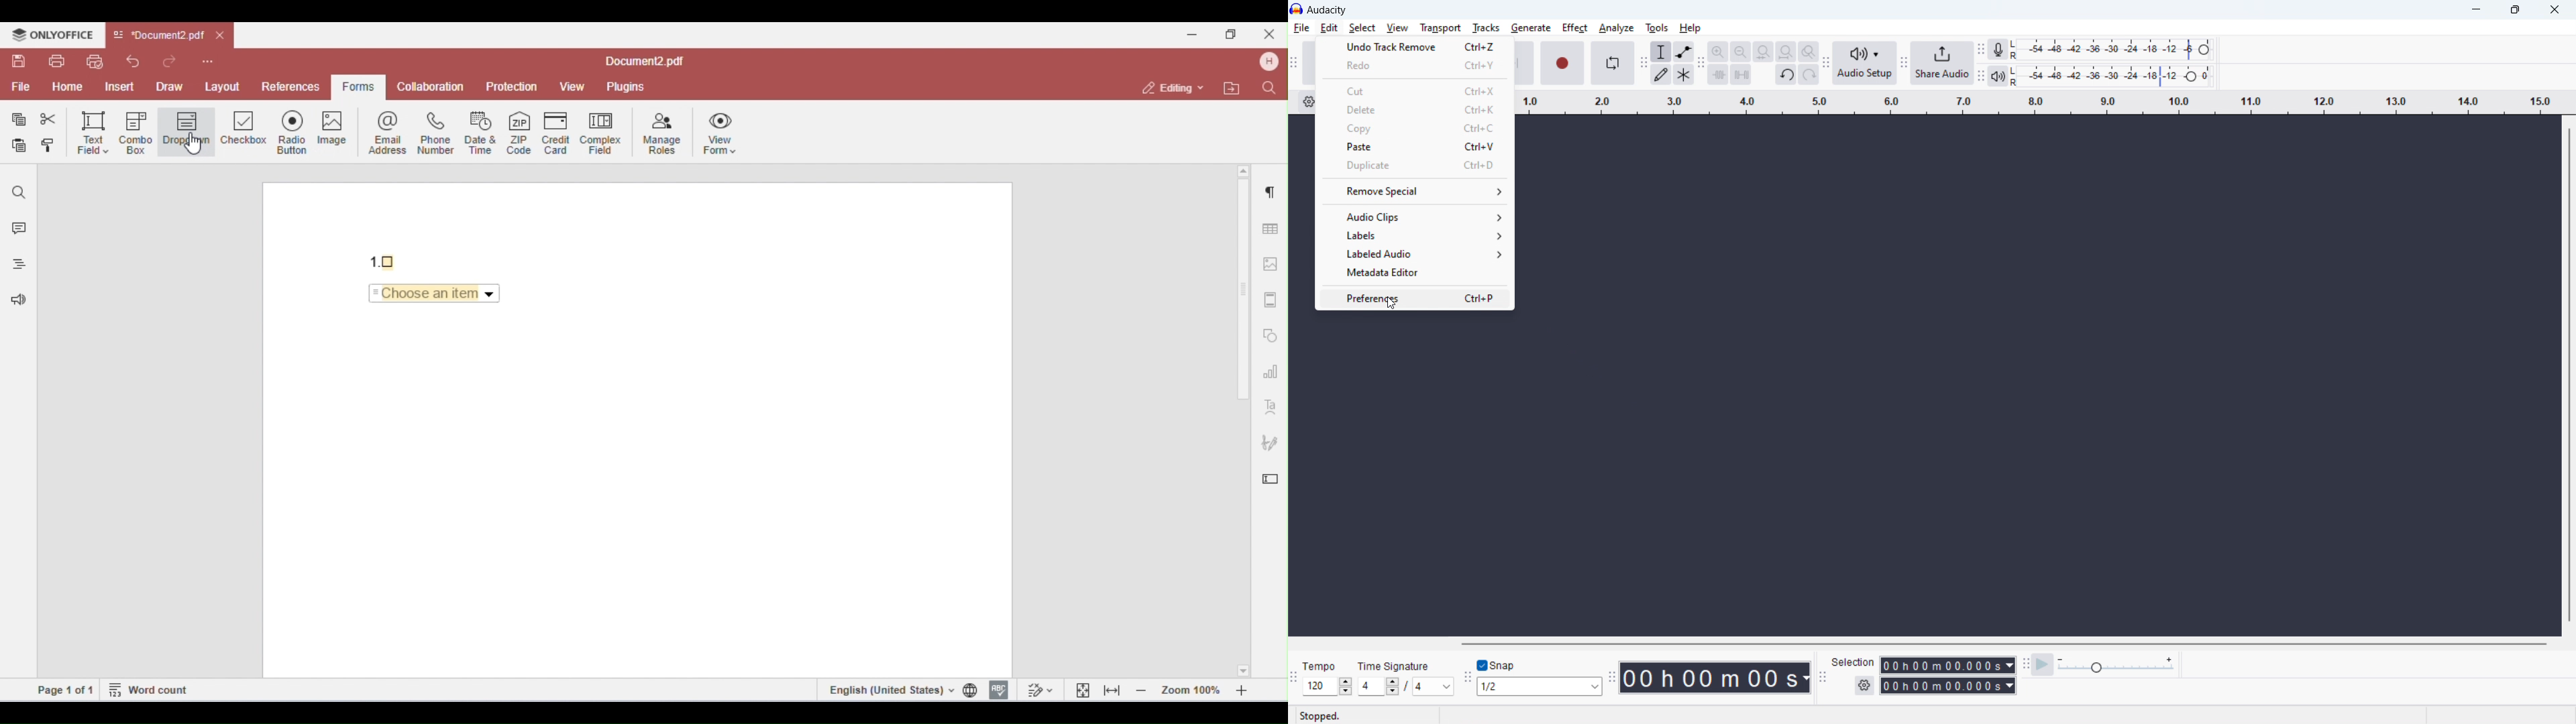 The image size is (2576, 728). Describe the element at coordinates (1415, 254) in the screenshot. I see `labeled audio` at that location.